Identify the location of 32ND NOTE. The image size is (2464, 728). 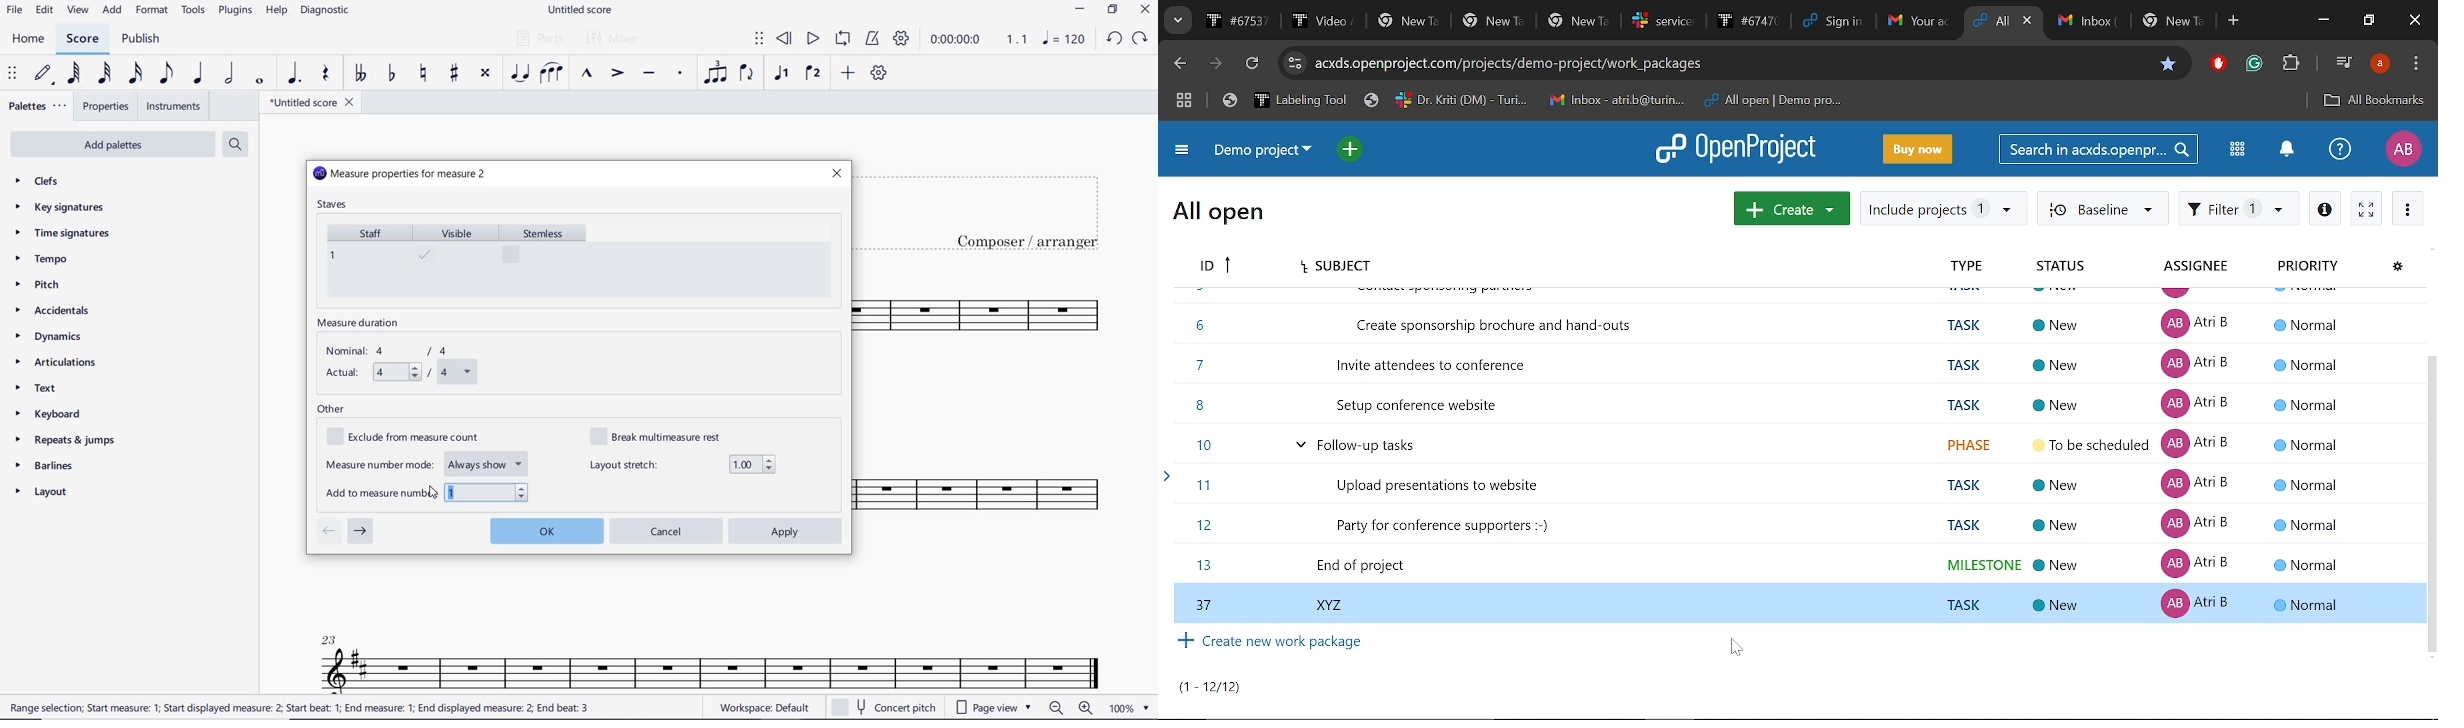
(105, 74).